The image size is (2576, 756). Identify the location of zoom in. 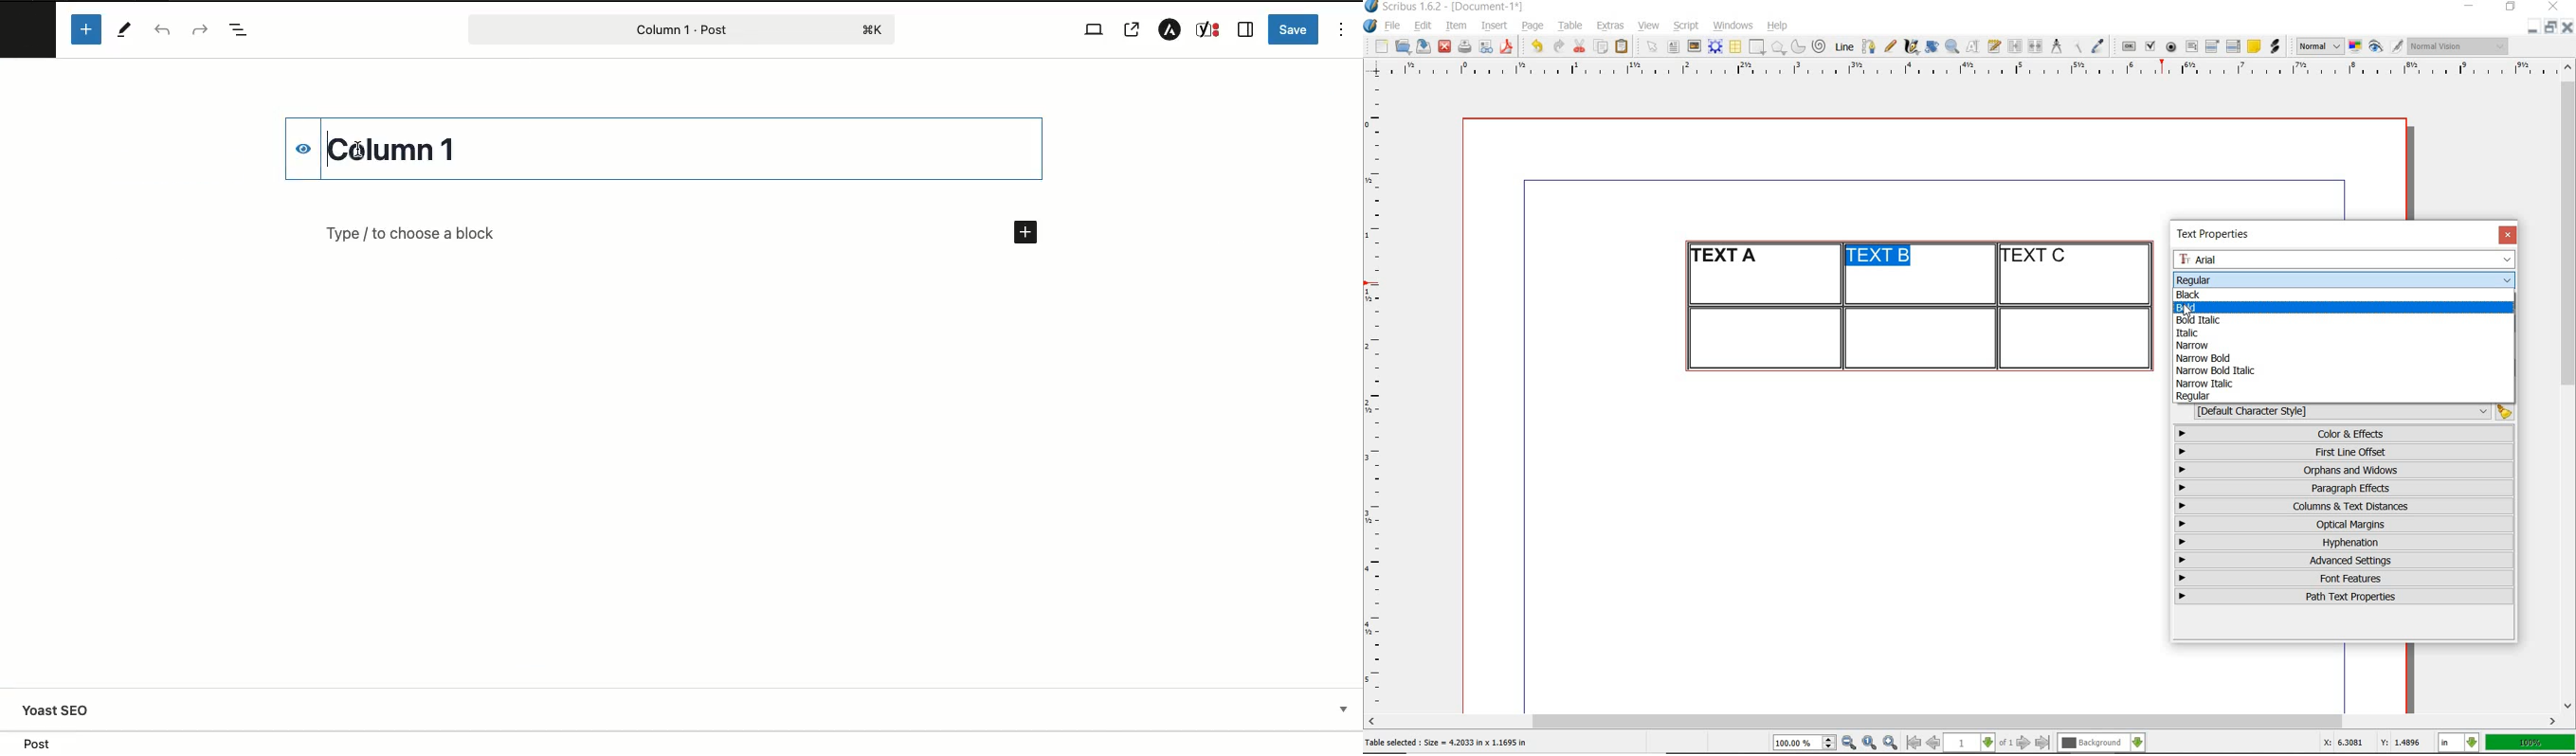
(1891, 743).